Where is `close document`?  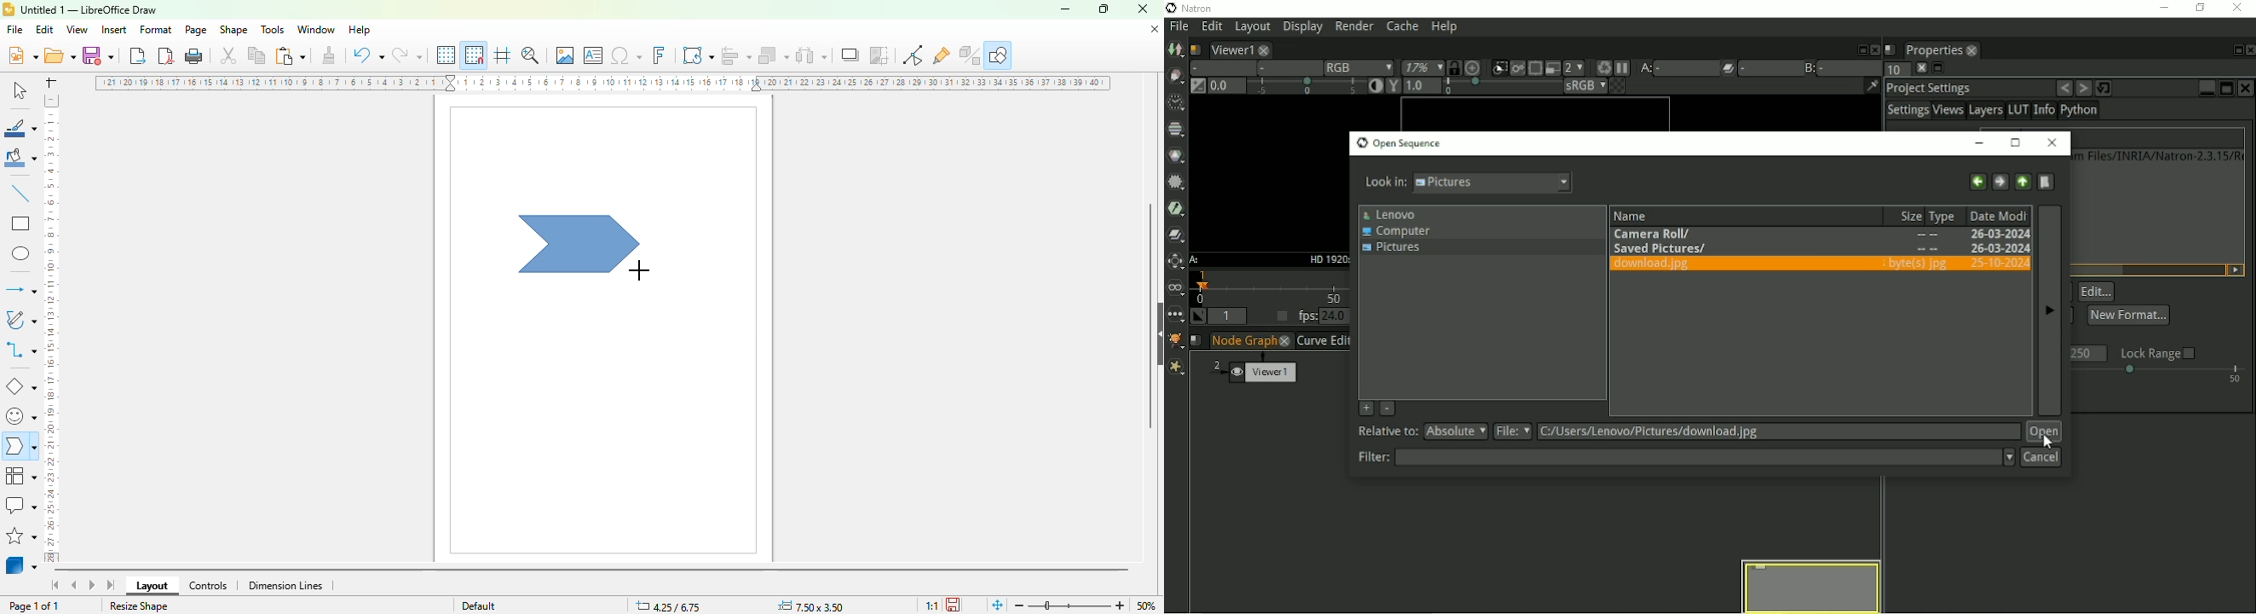
close document is located at coordinates (1156, 30).